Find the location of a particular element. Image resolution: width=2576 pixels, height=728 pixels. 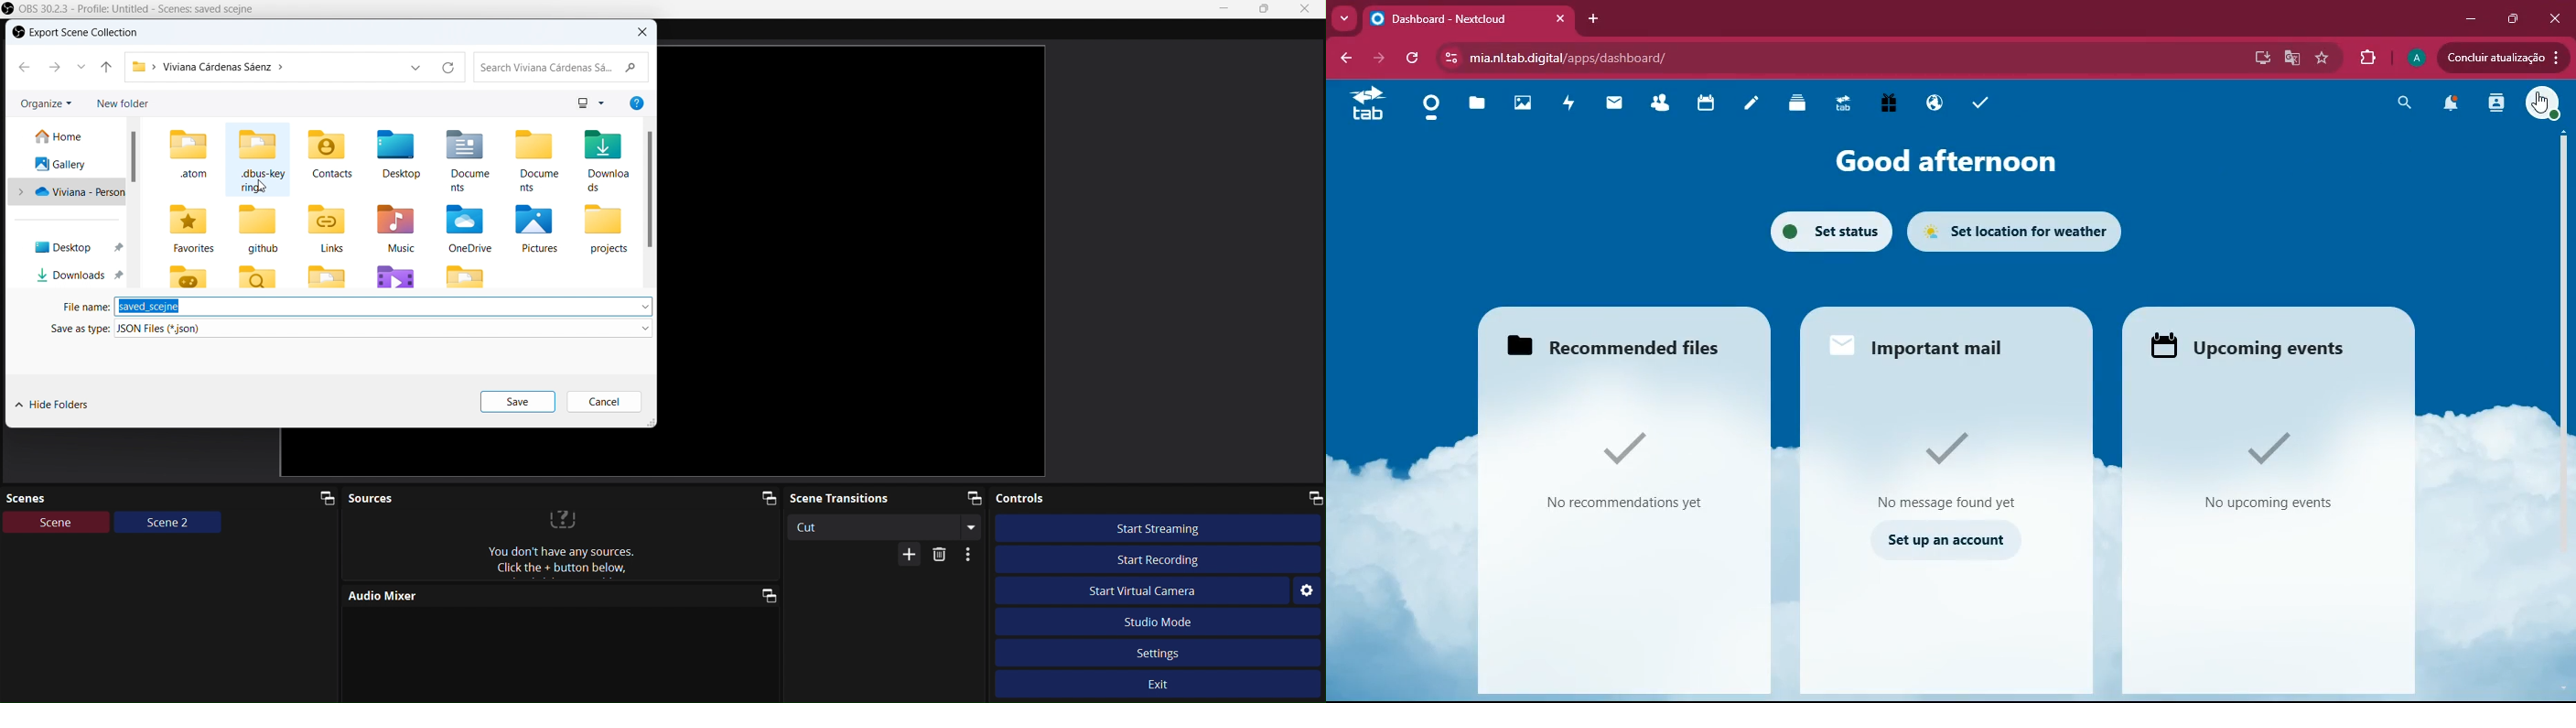

Close is located at coordinates (1310, 9).